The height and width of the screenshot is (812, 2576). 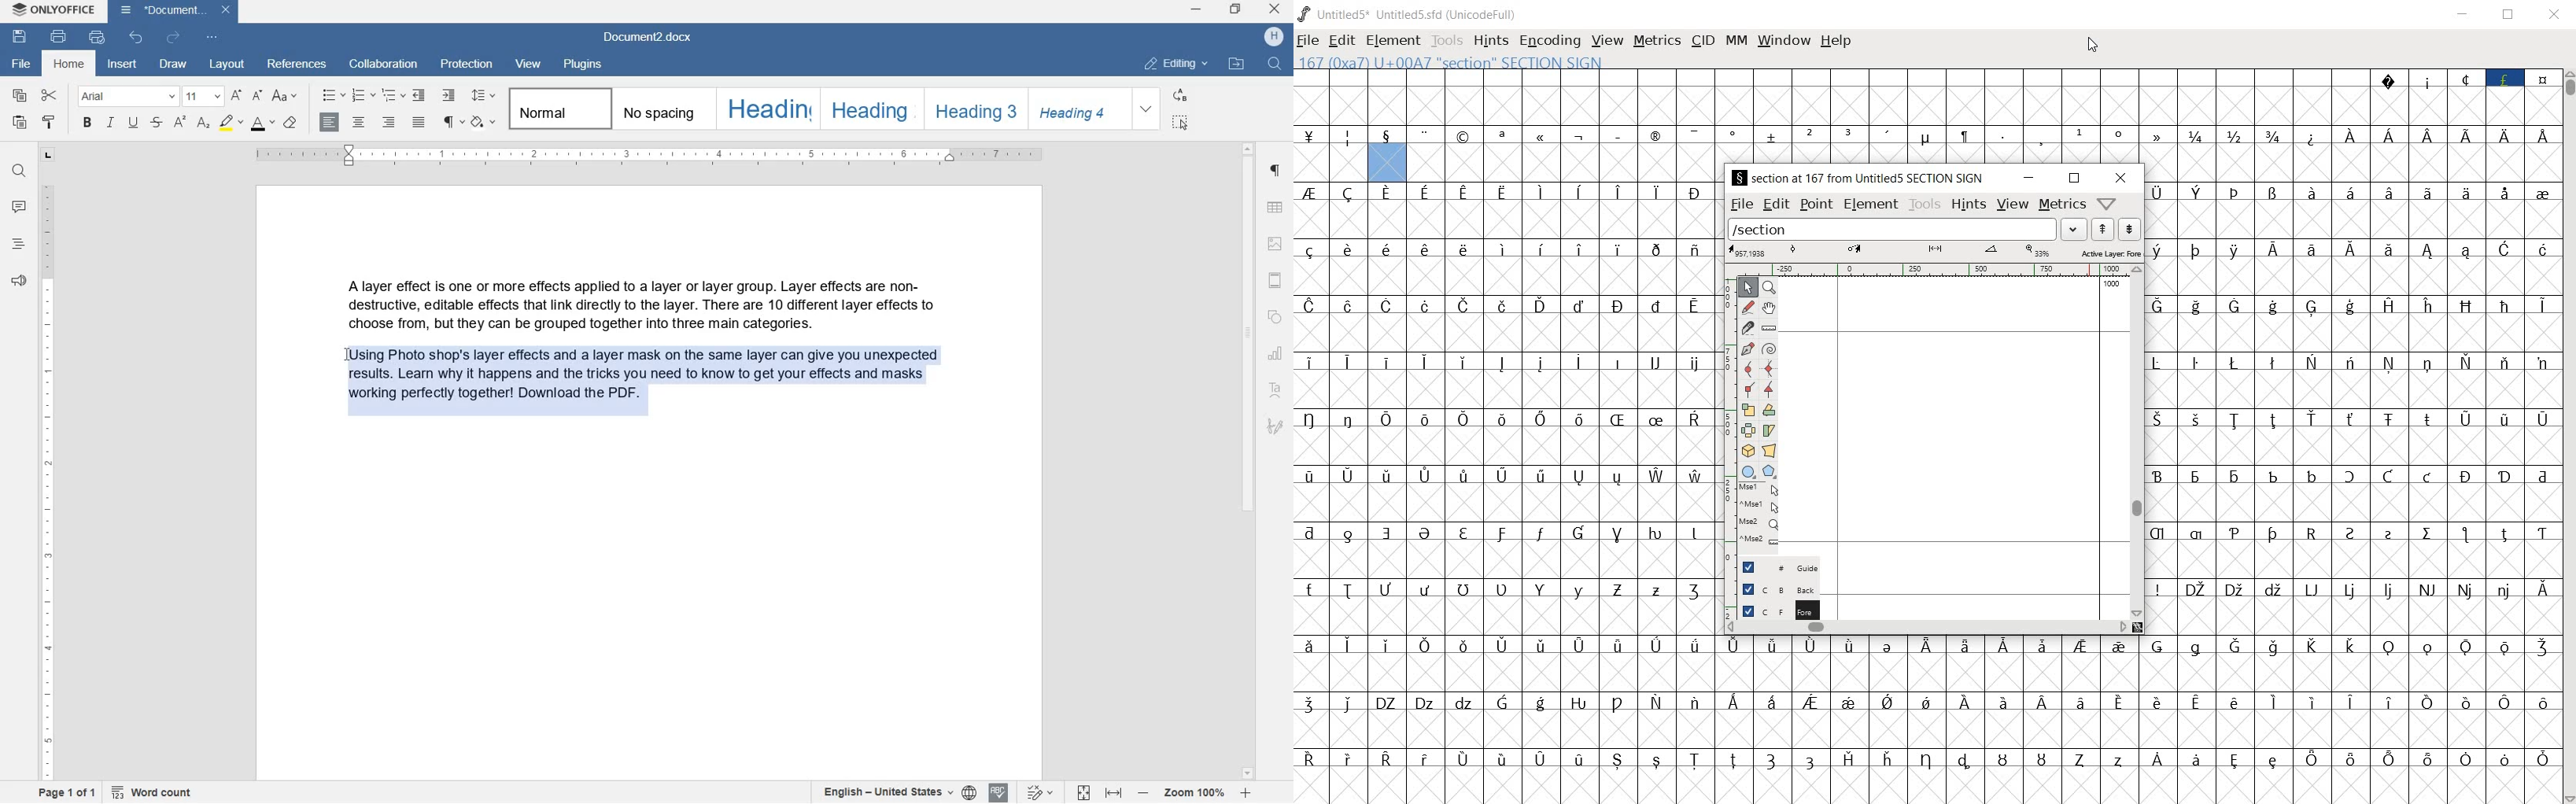 What do you see at coordinates (1100, 792) in the screenshot?
I see `FIT TO PAGE OR WIDTH` at bounding box center [1100, 792].